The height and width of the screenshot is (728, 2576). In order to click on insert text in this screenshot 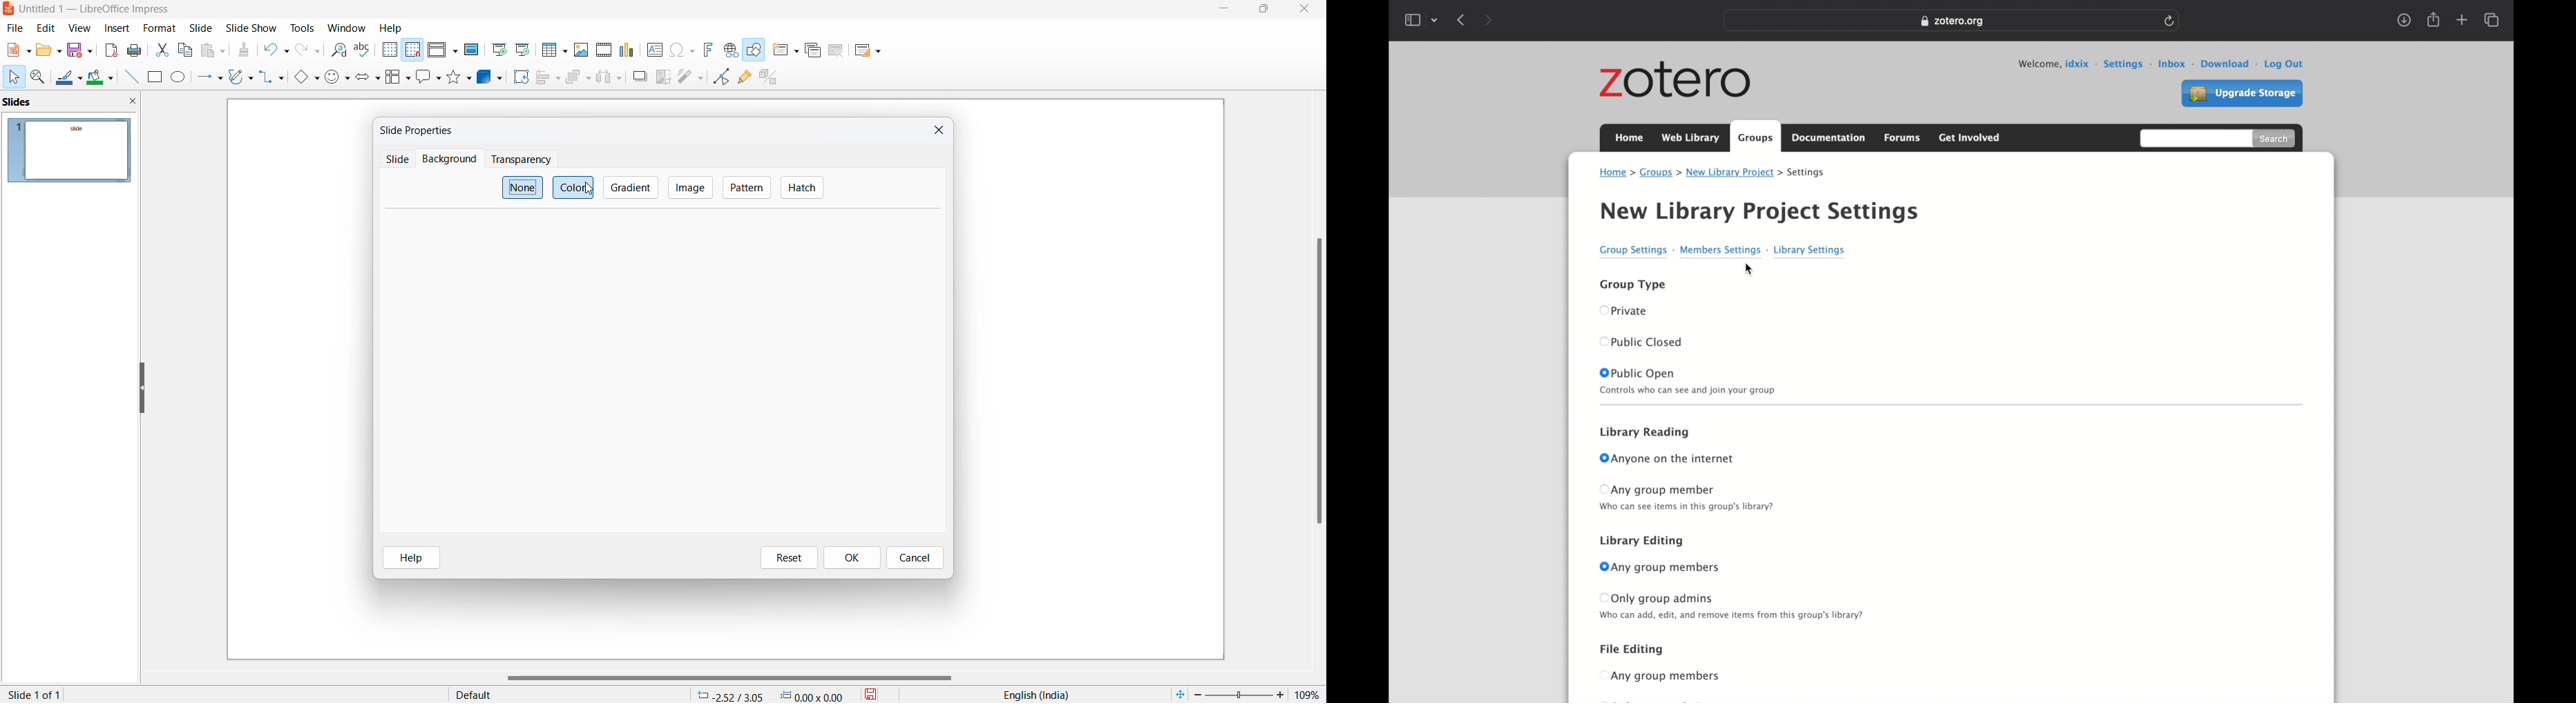, I will do `click(653, 49)`.